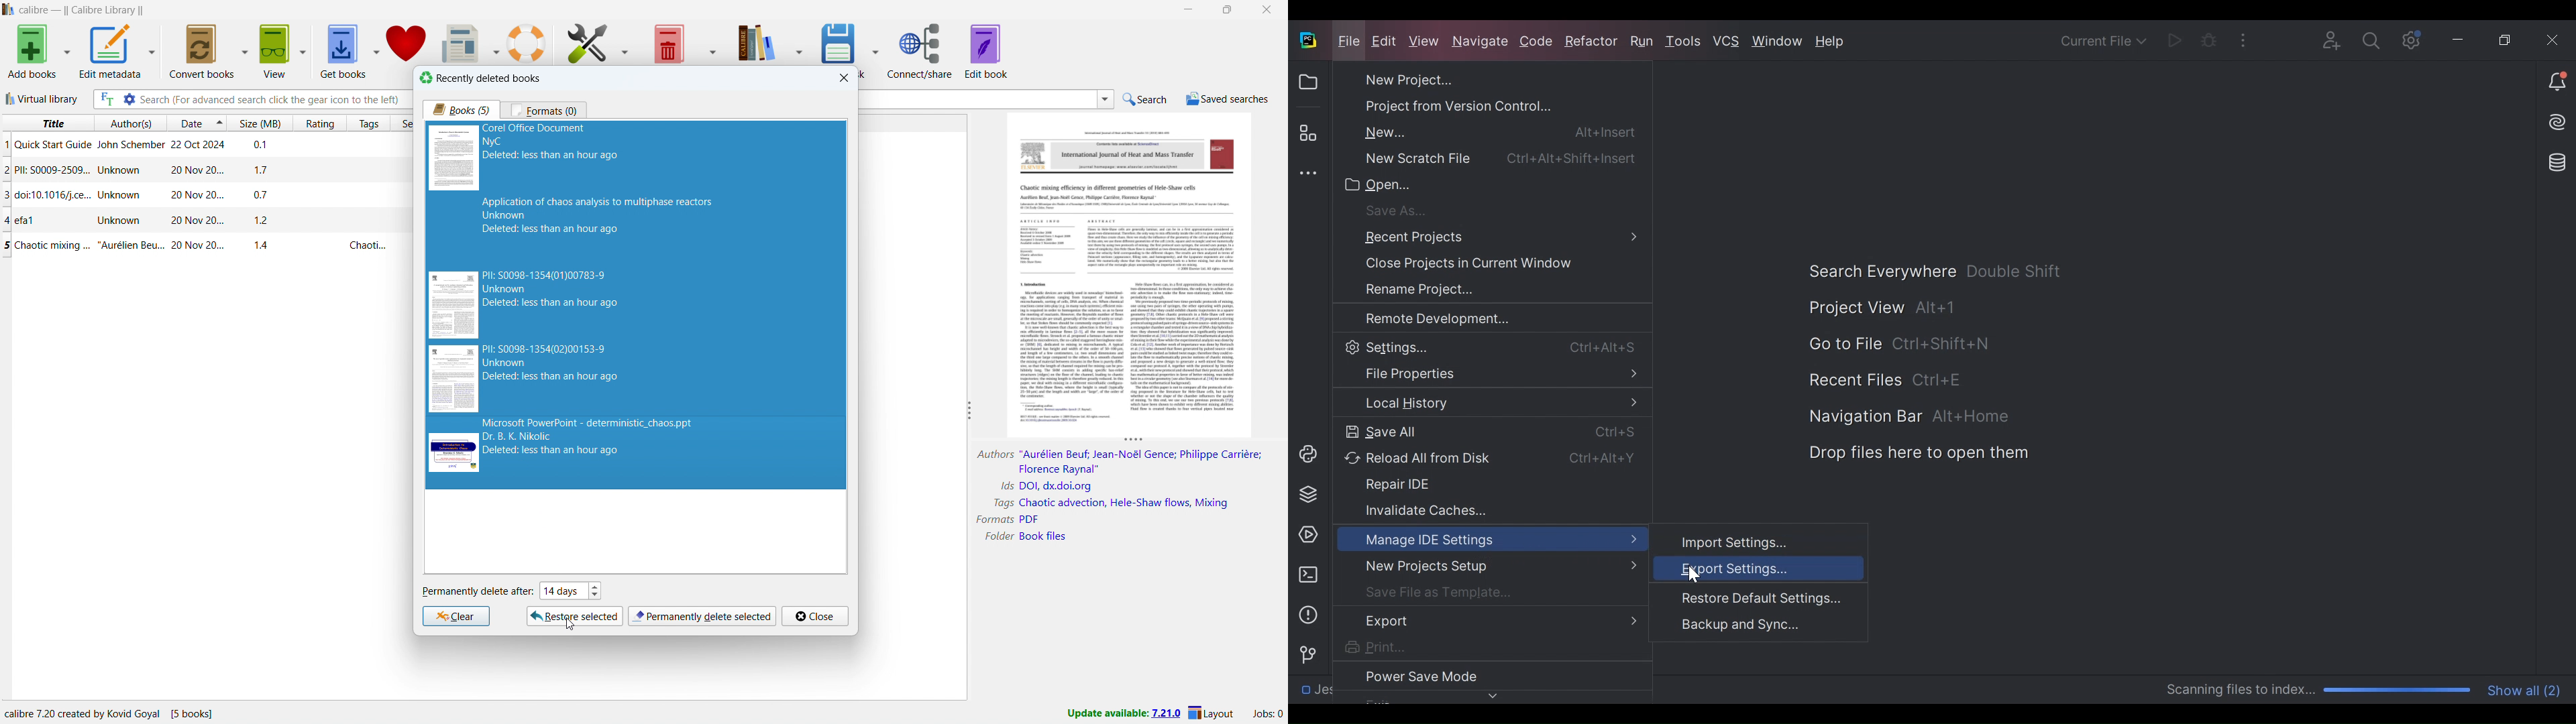 This screenshot has width=2576, height=728. I want to click on edit metadata, so click(110, 52).